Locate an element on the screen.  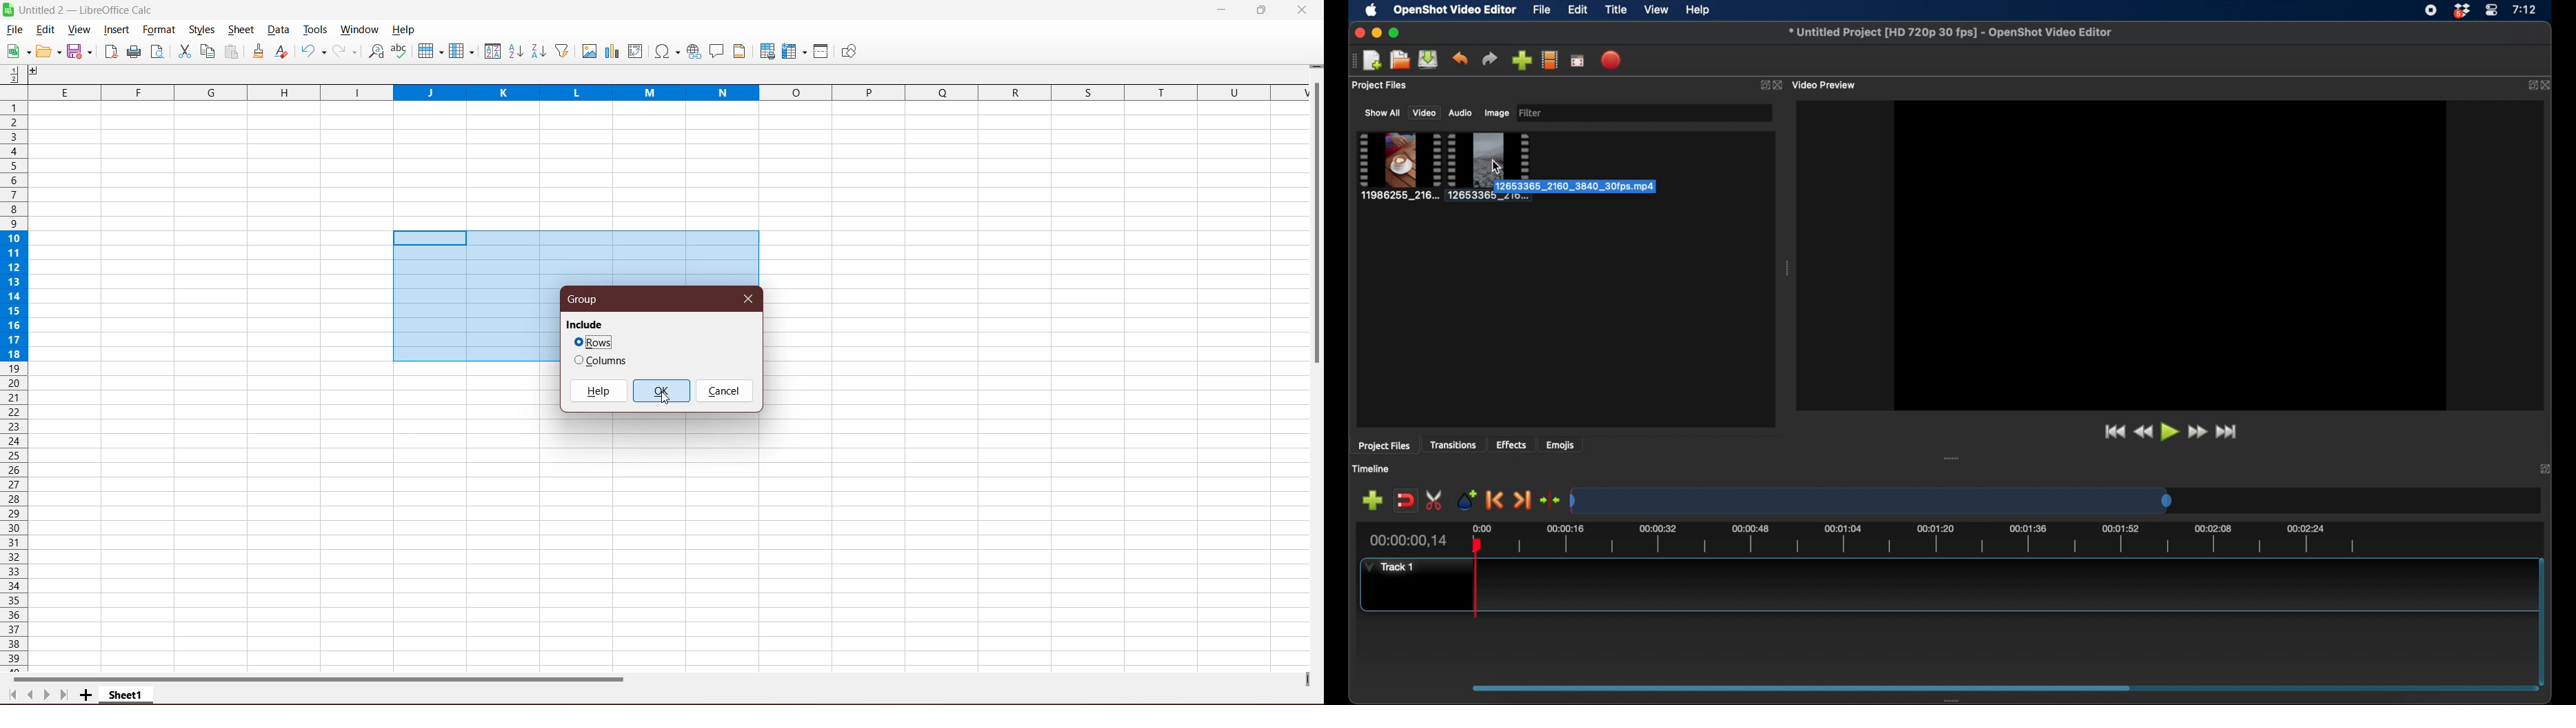
Sheet is located at coordinates (242, 31).